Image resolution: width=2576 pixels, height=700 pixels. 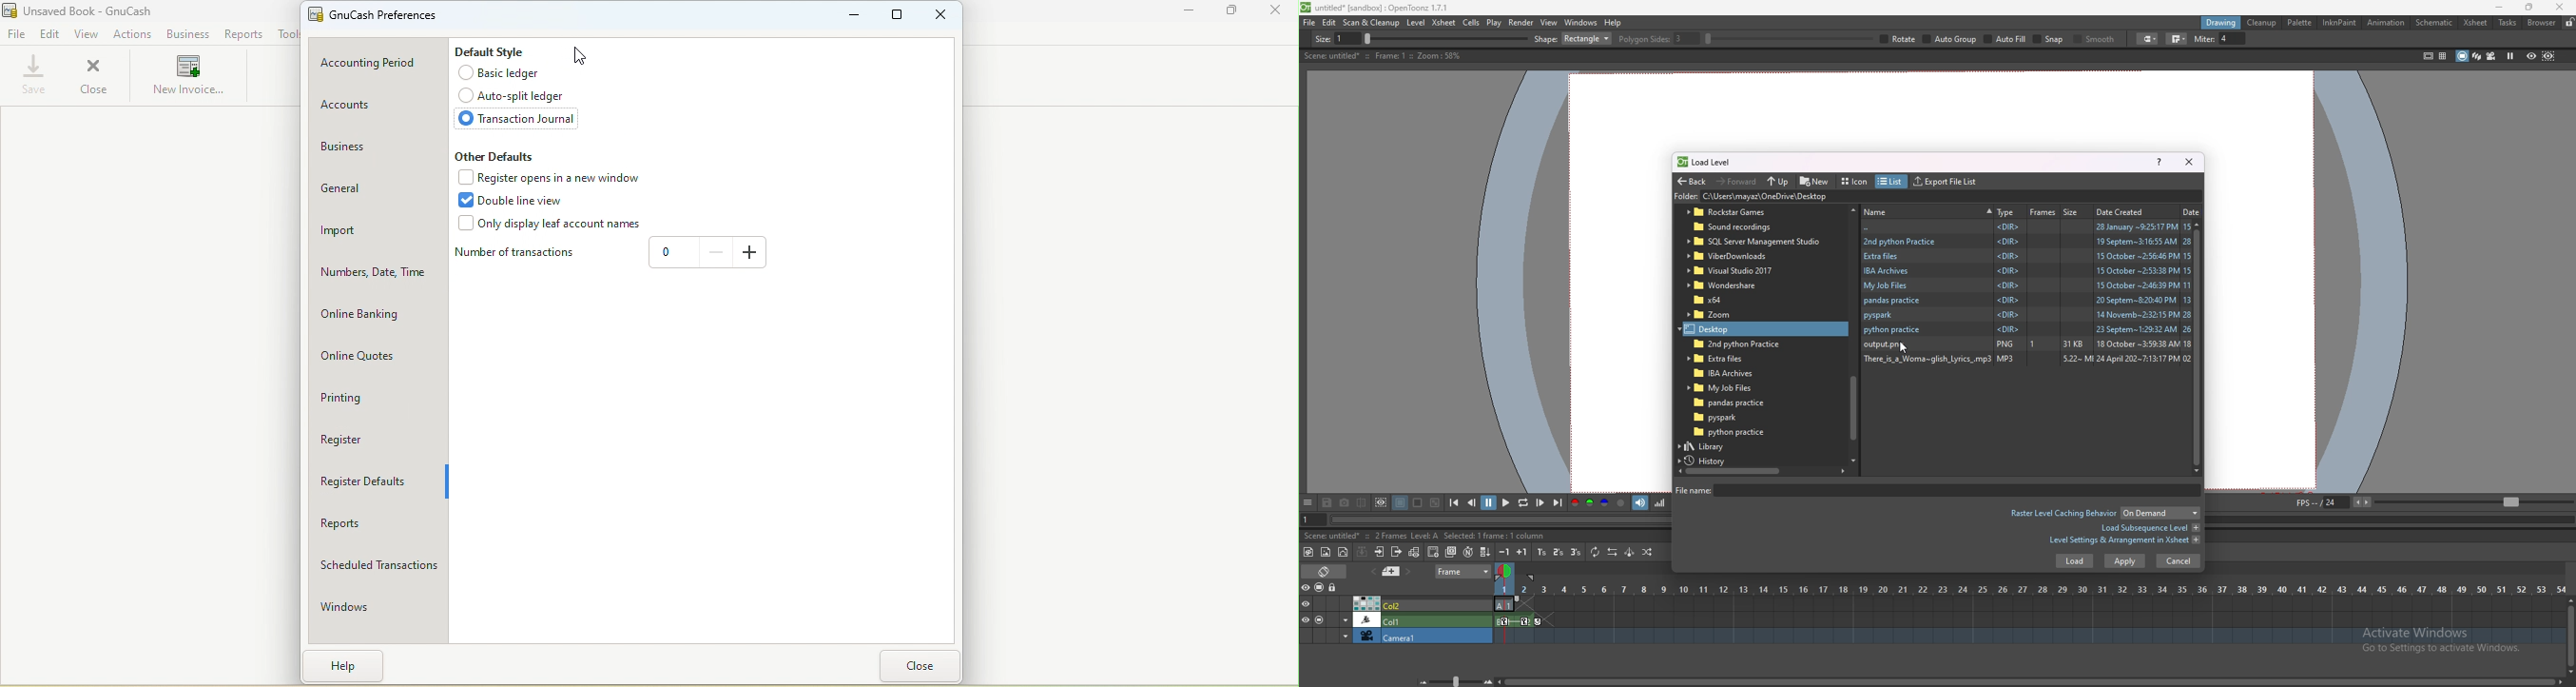 I want to click on back, so click(x=2027, y=227).